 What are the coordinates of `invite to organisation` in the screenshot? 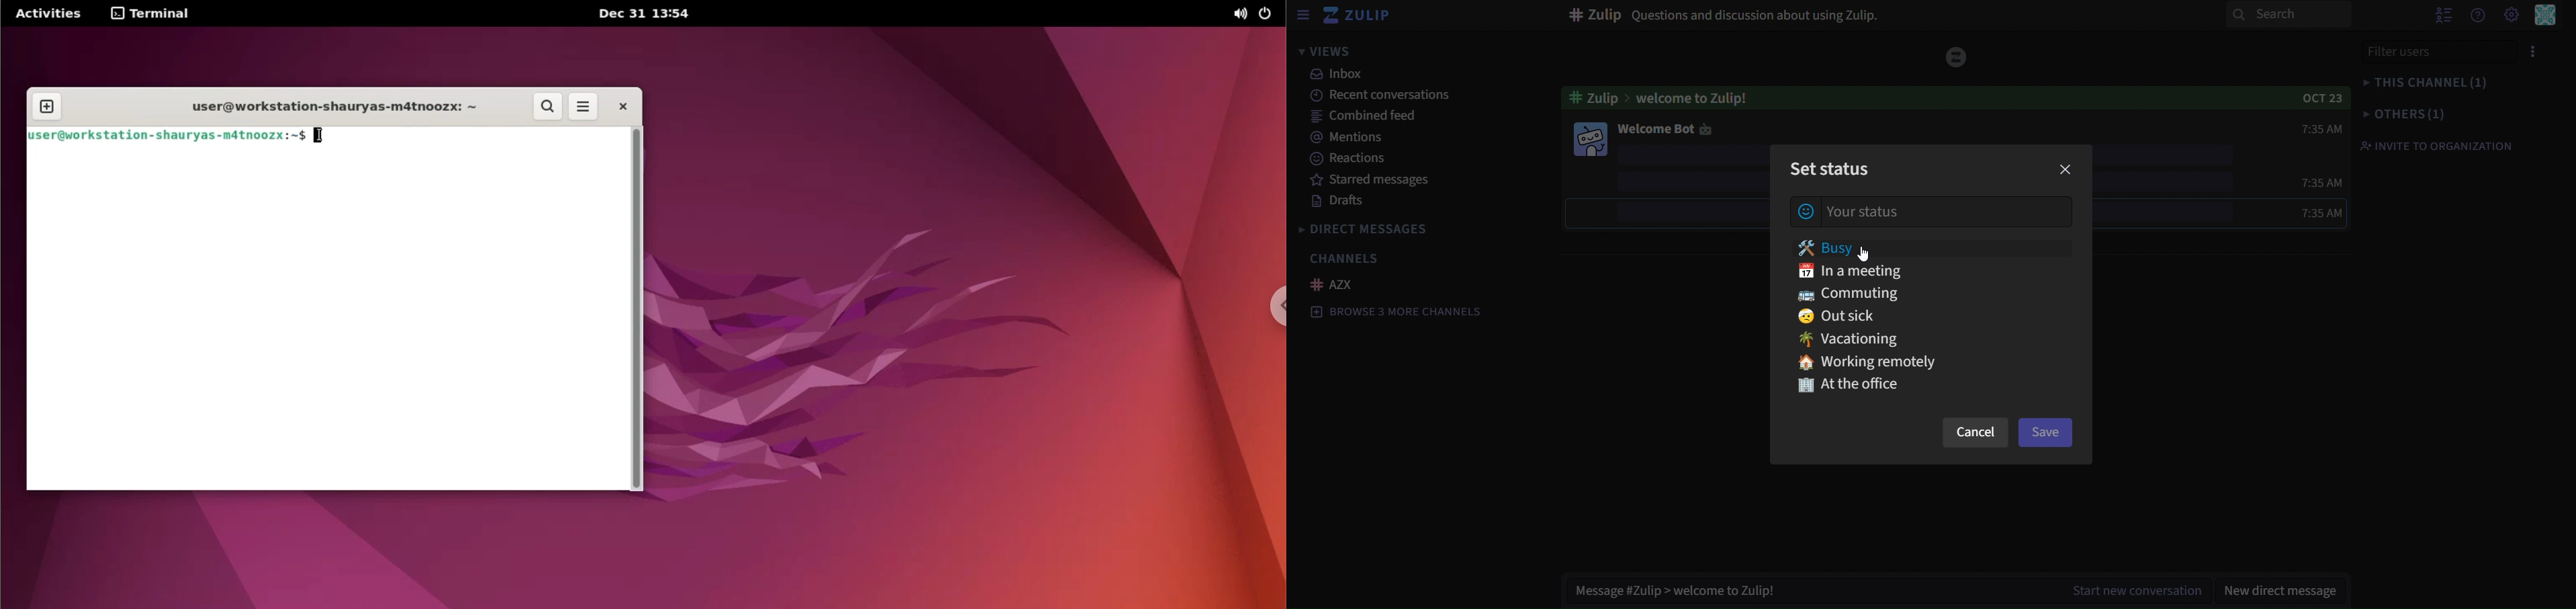 It's located at (2436, 145).